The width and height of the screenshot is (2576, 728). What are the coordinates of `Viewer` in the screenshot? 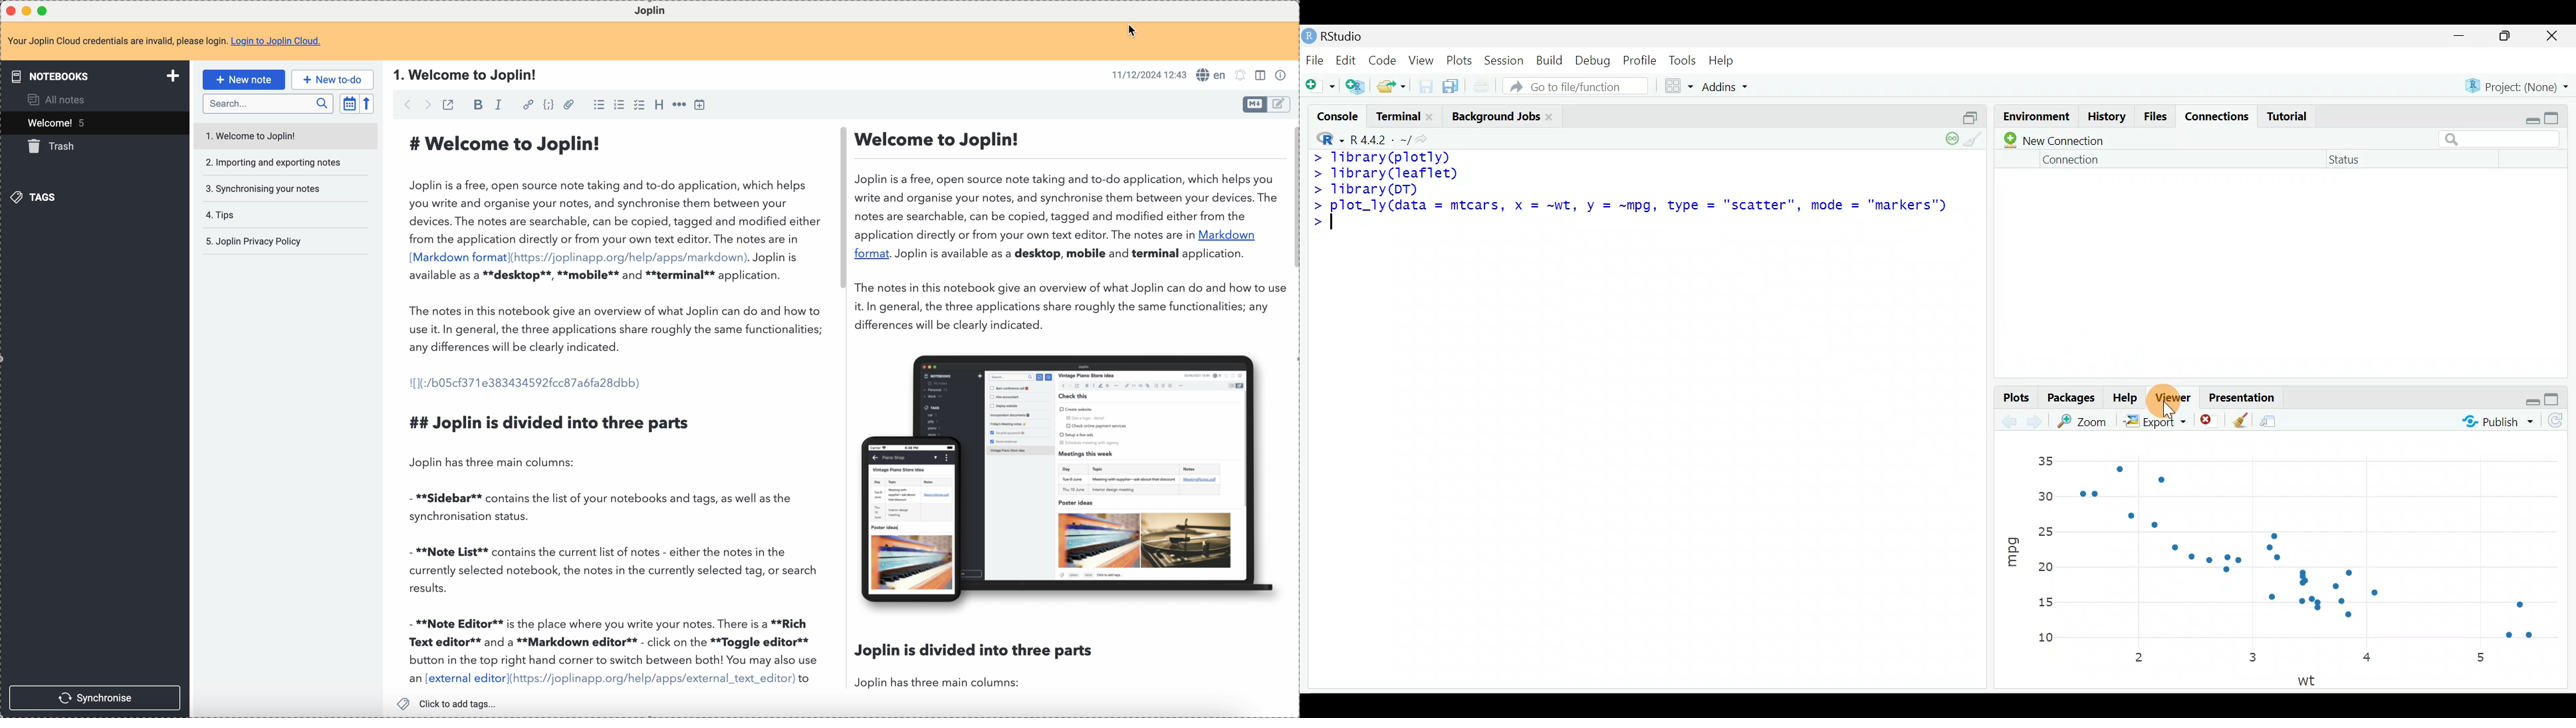 It's located at (2174, 396).